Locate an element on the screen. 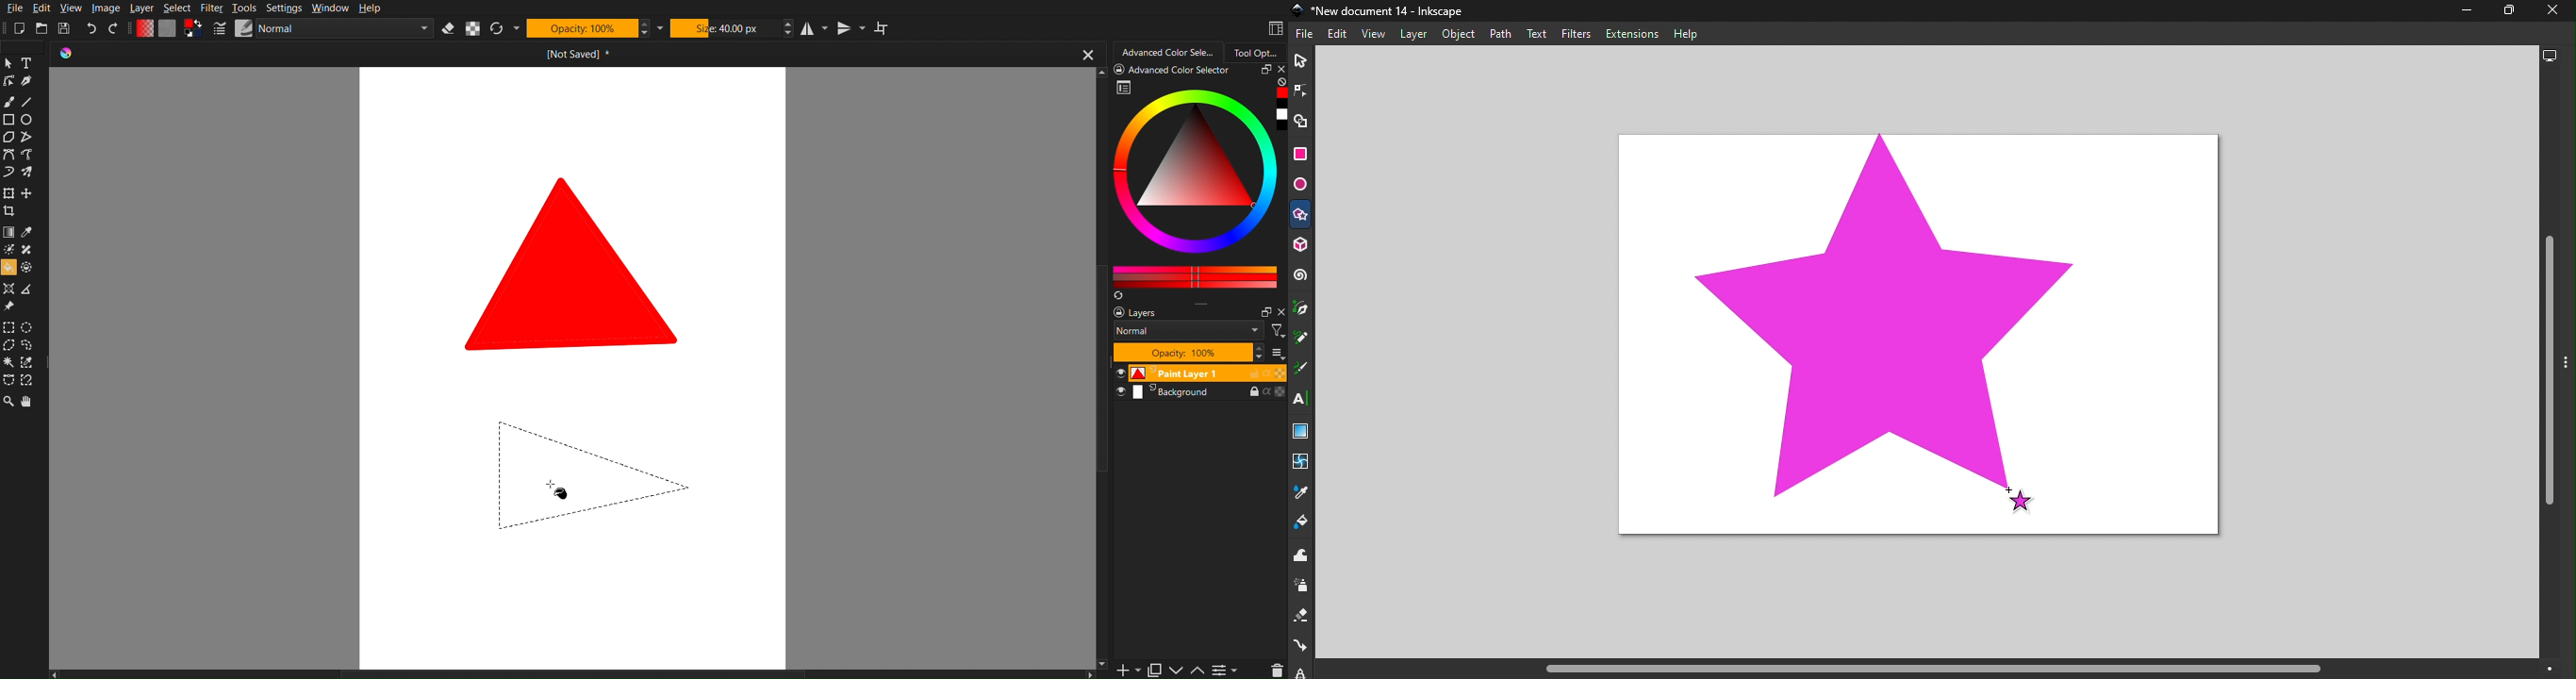 This screenshot has width=2576, height=700. Crop is located at coordinates (11, 213).